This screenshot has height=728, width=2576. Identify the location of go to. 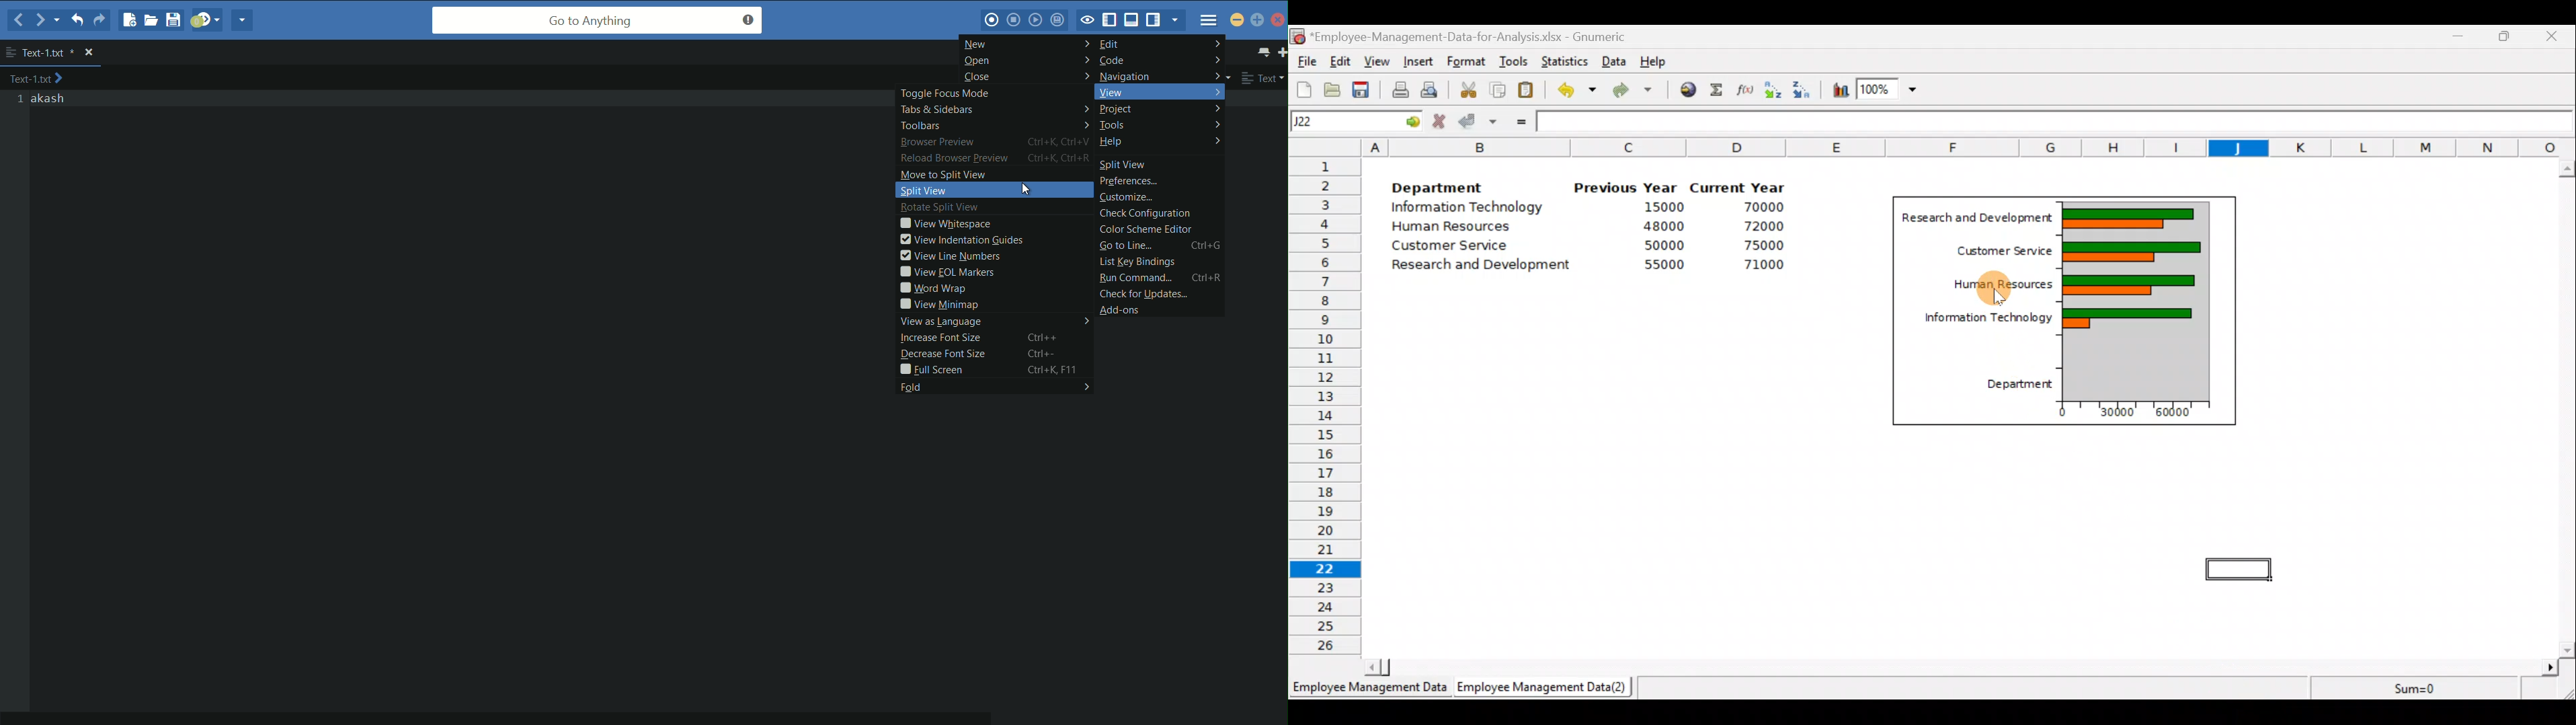
(1411, 122).